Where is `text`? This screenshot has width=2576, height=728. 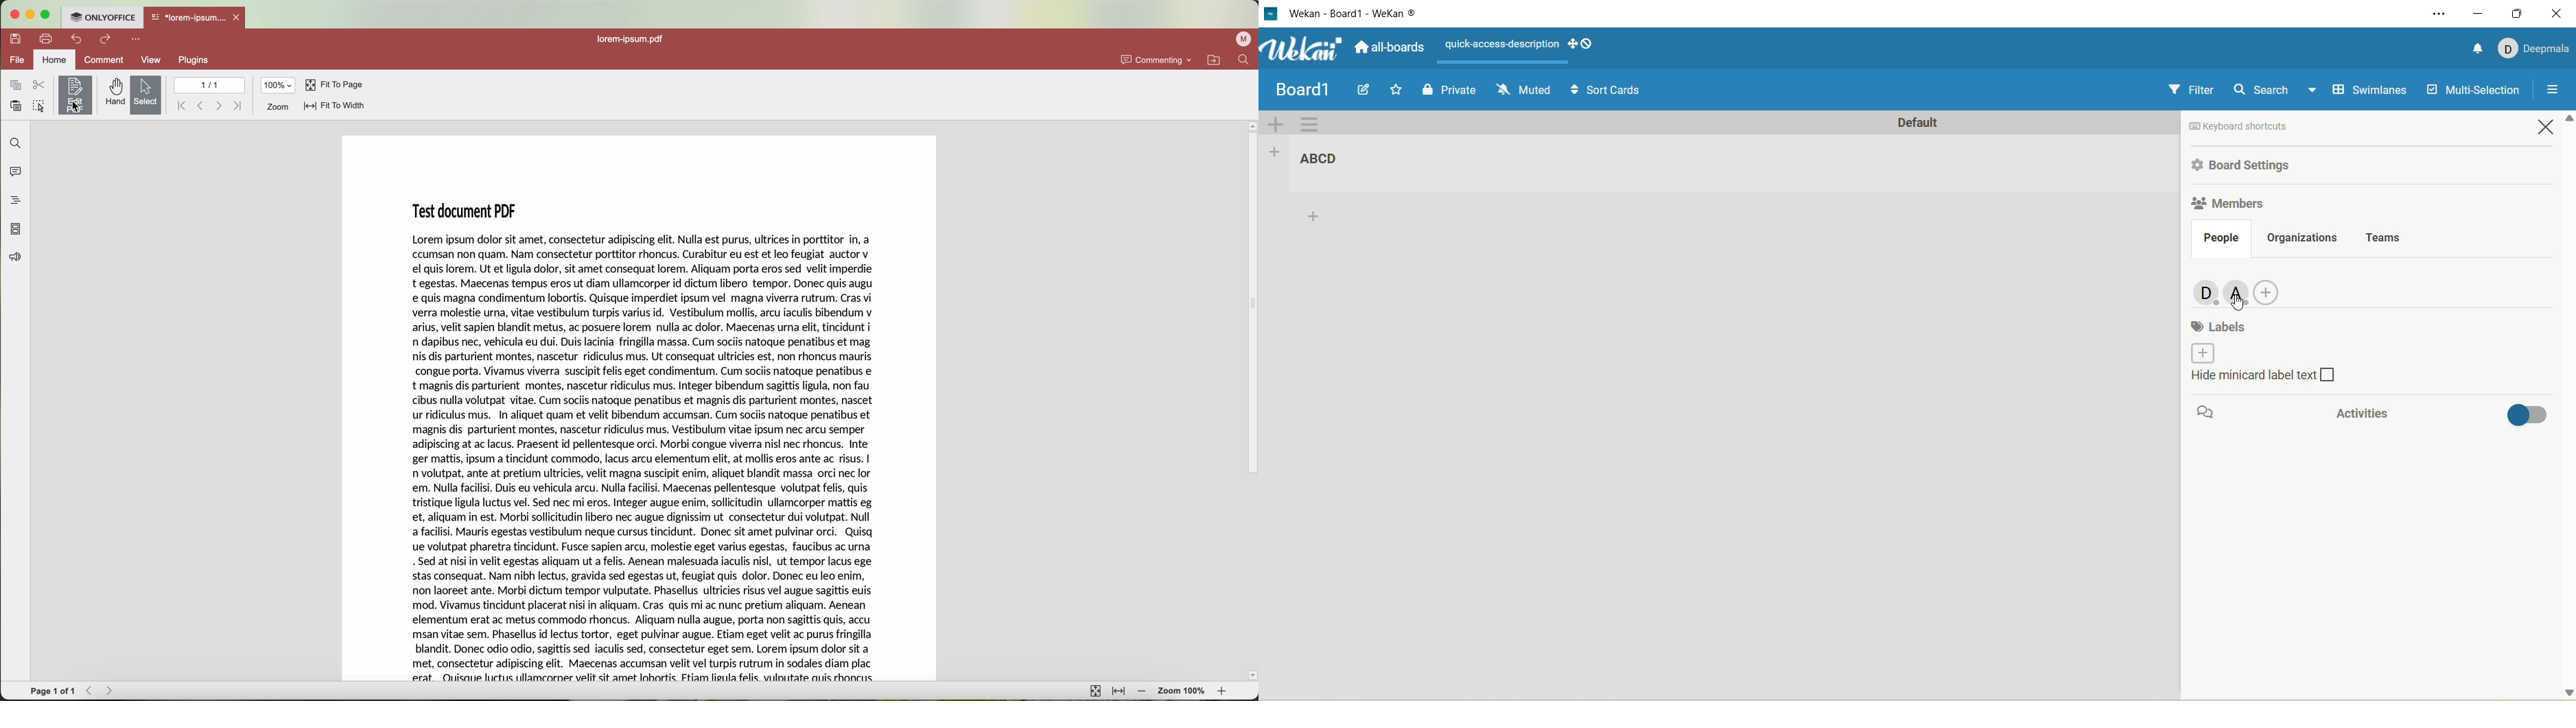
text is located at coordinates (1499, 43).